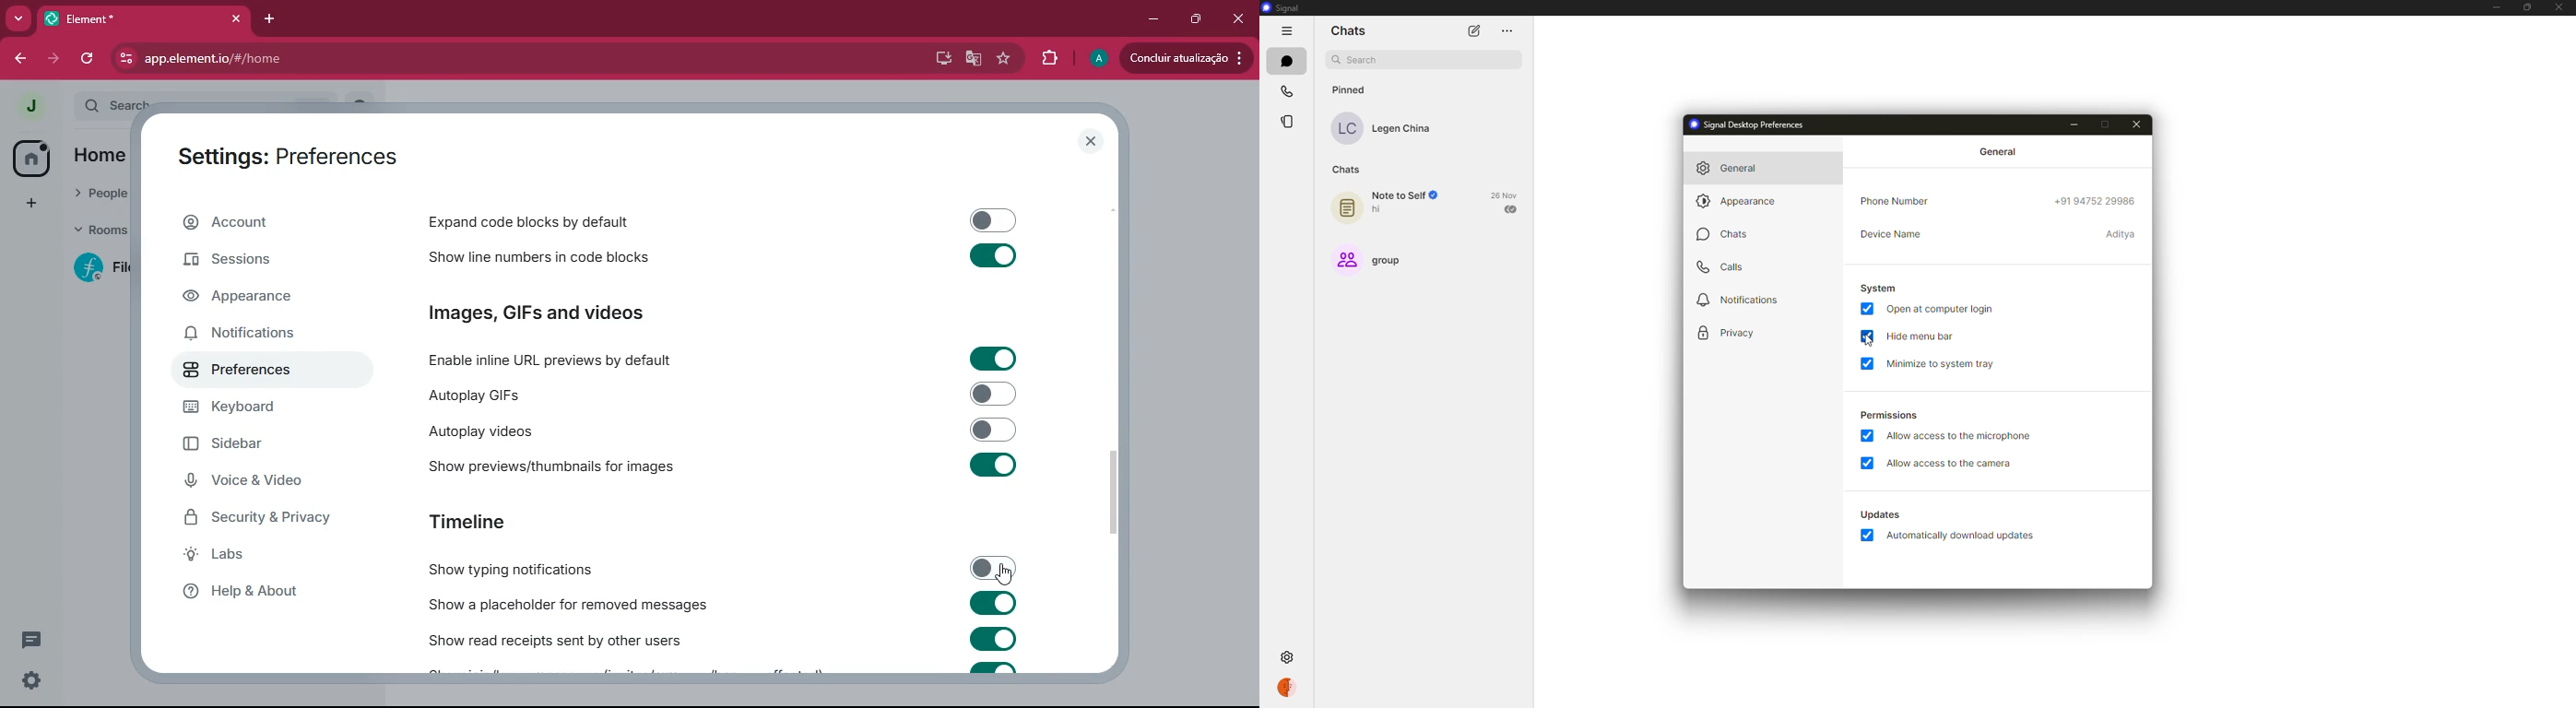  I want to click on appearance, so click(250, 301).